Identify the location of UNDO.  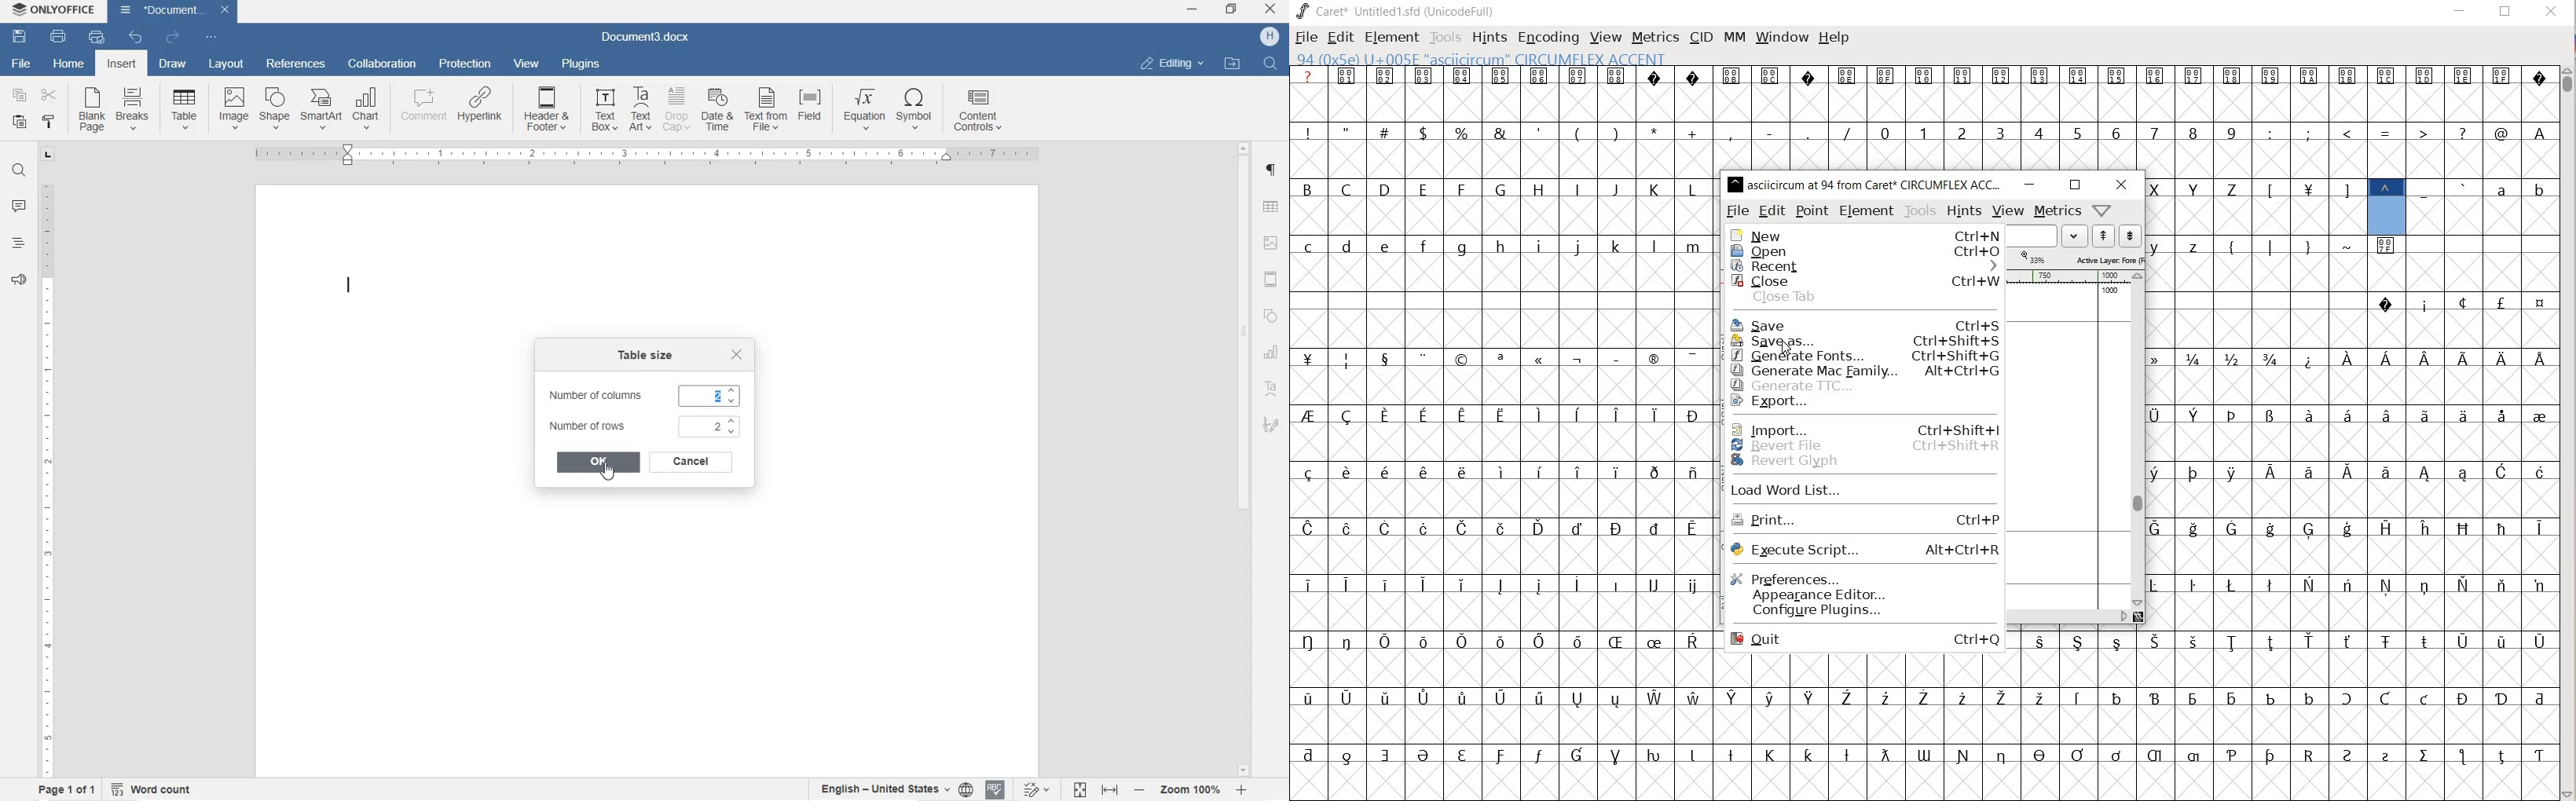
(136, 38).